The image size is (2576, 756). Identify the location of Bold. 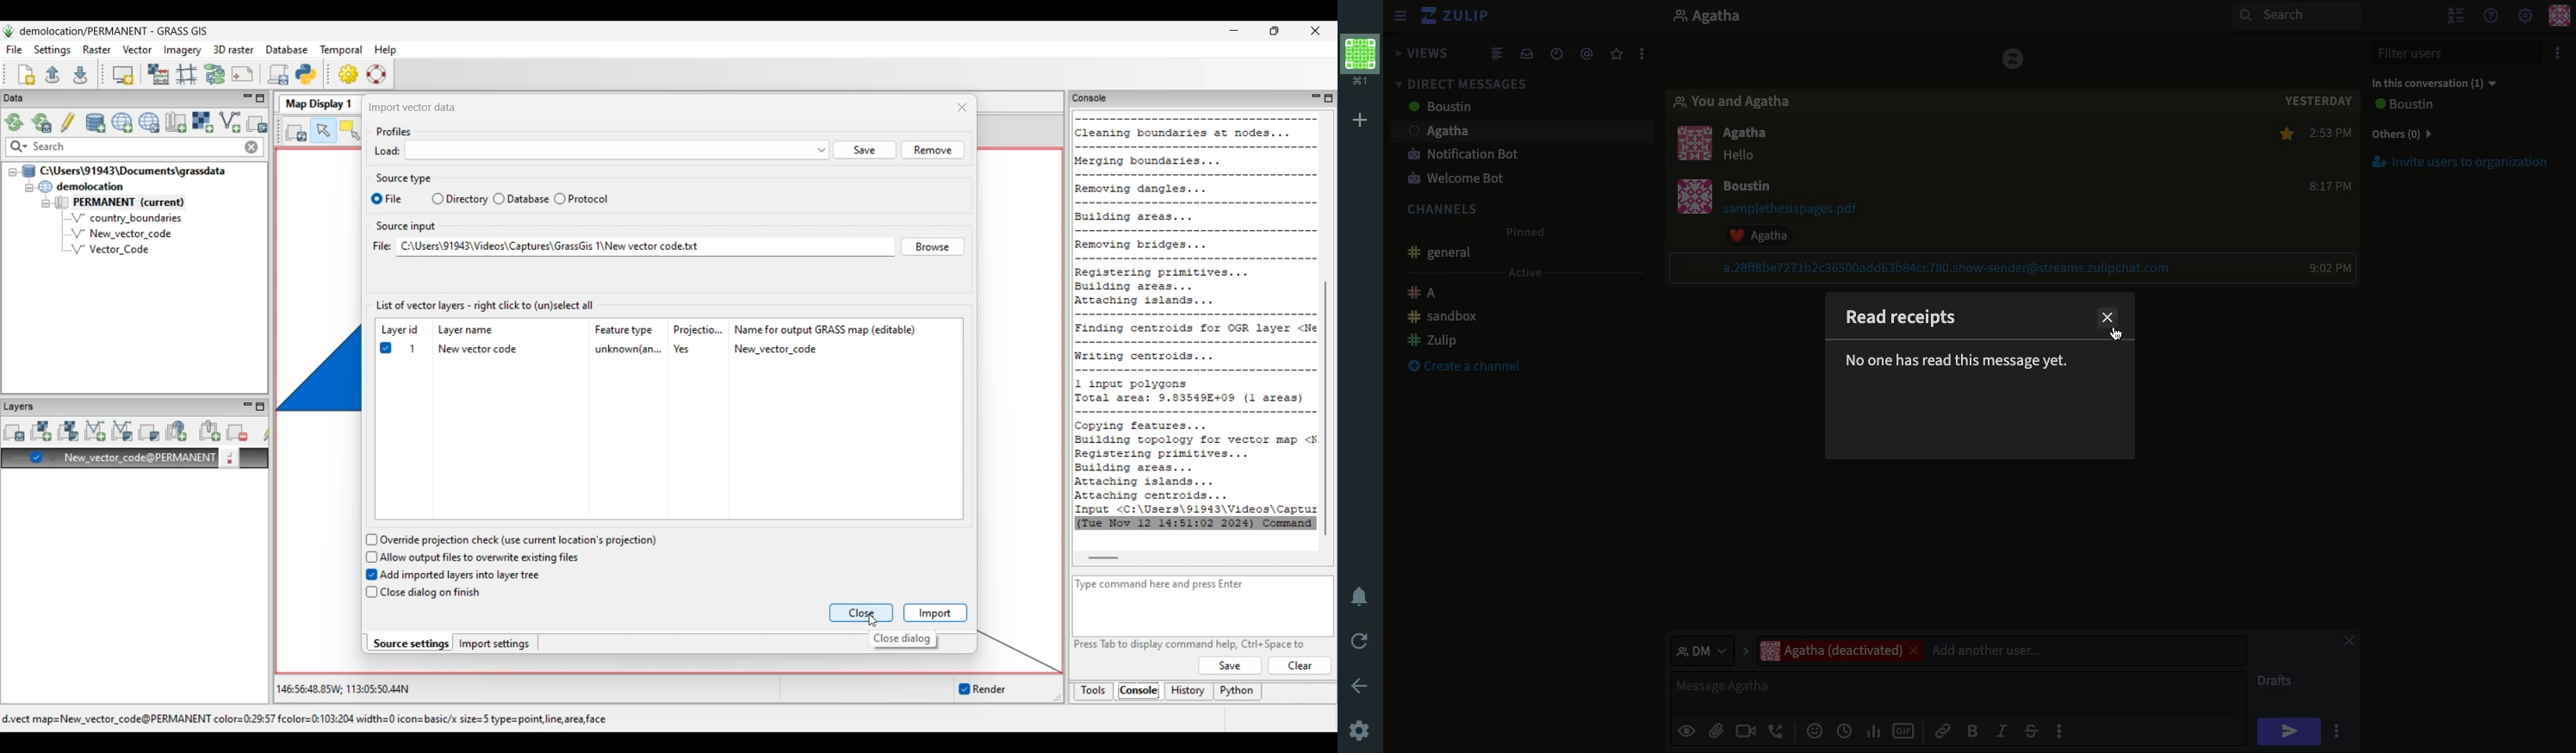
(1972, 730).